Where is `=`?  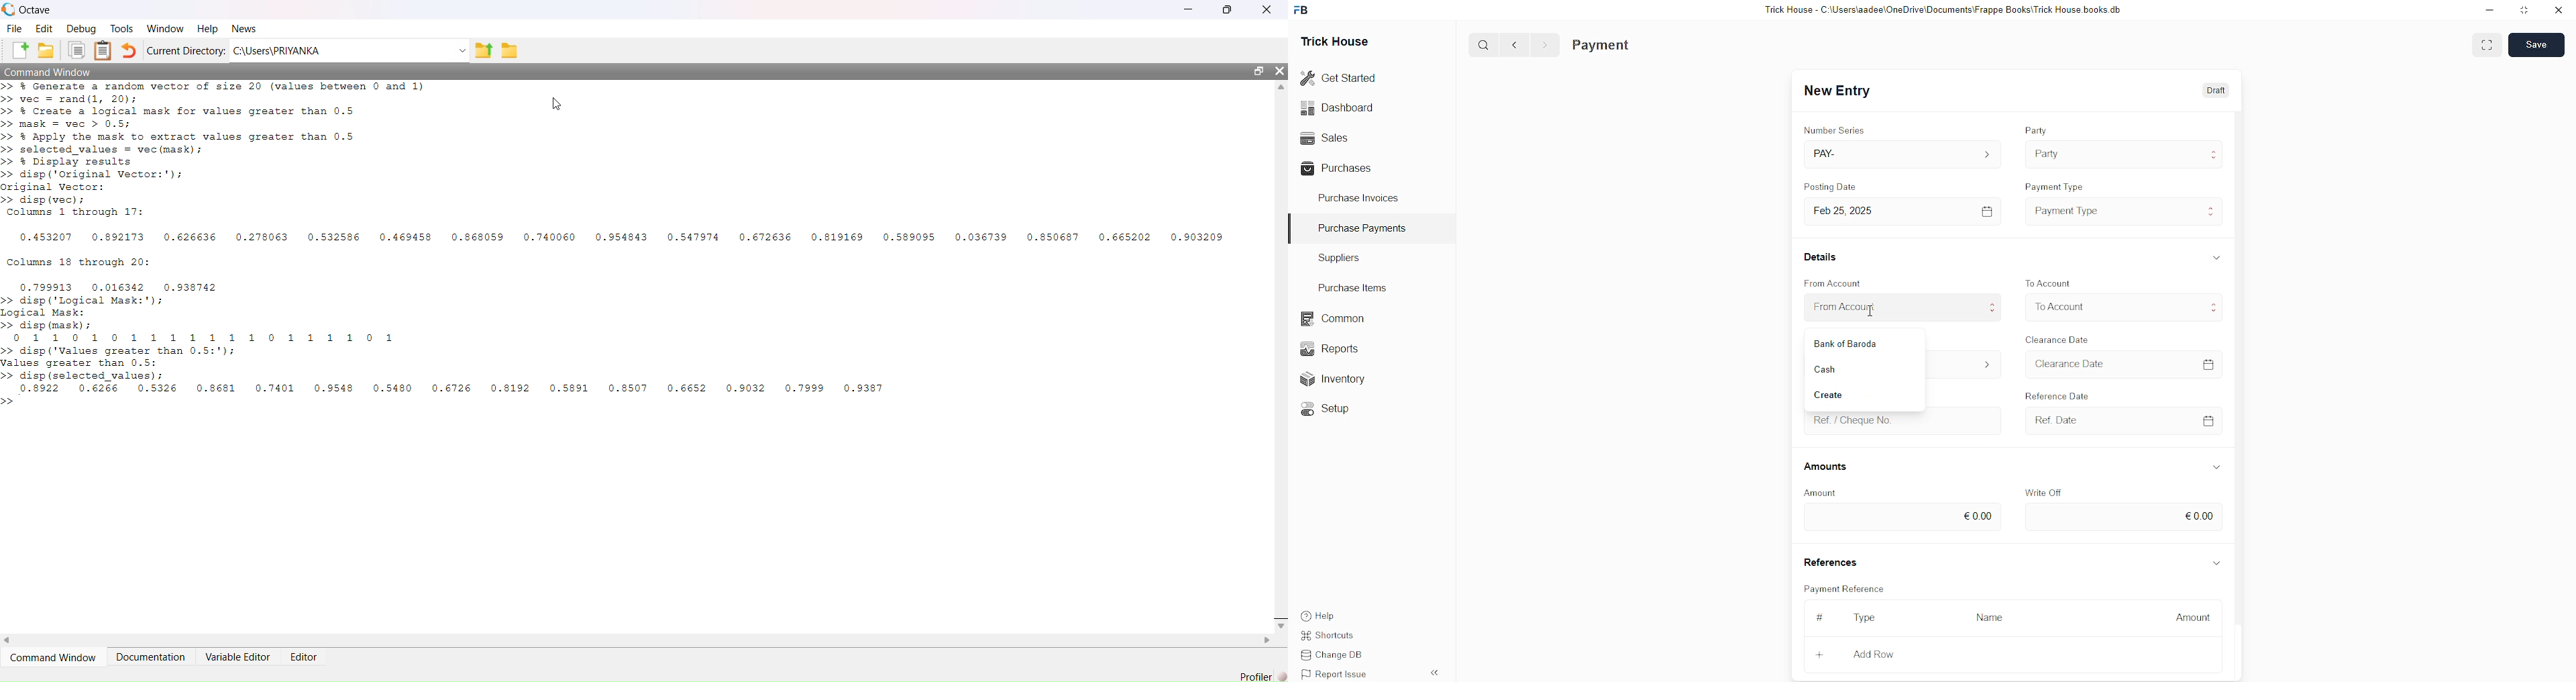 = is located at coordinates (2211, 362).